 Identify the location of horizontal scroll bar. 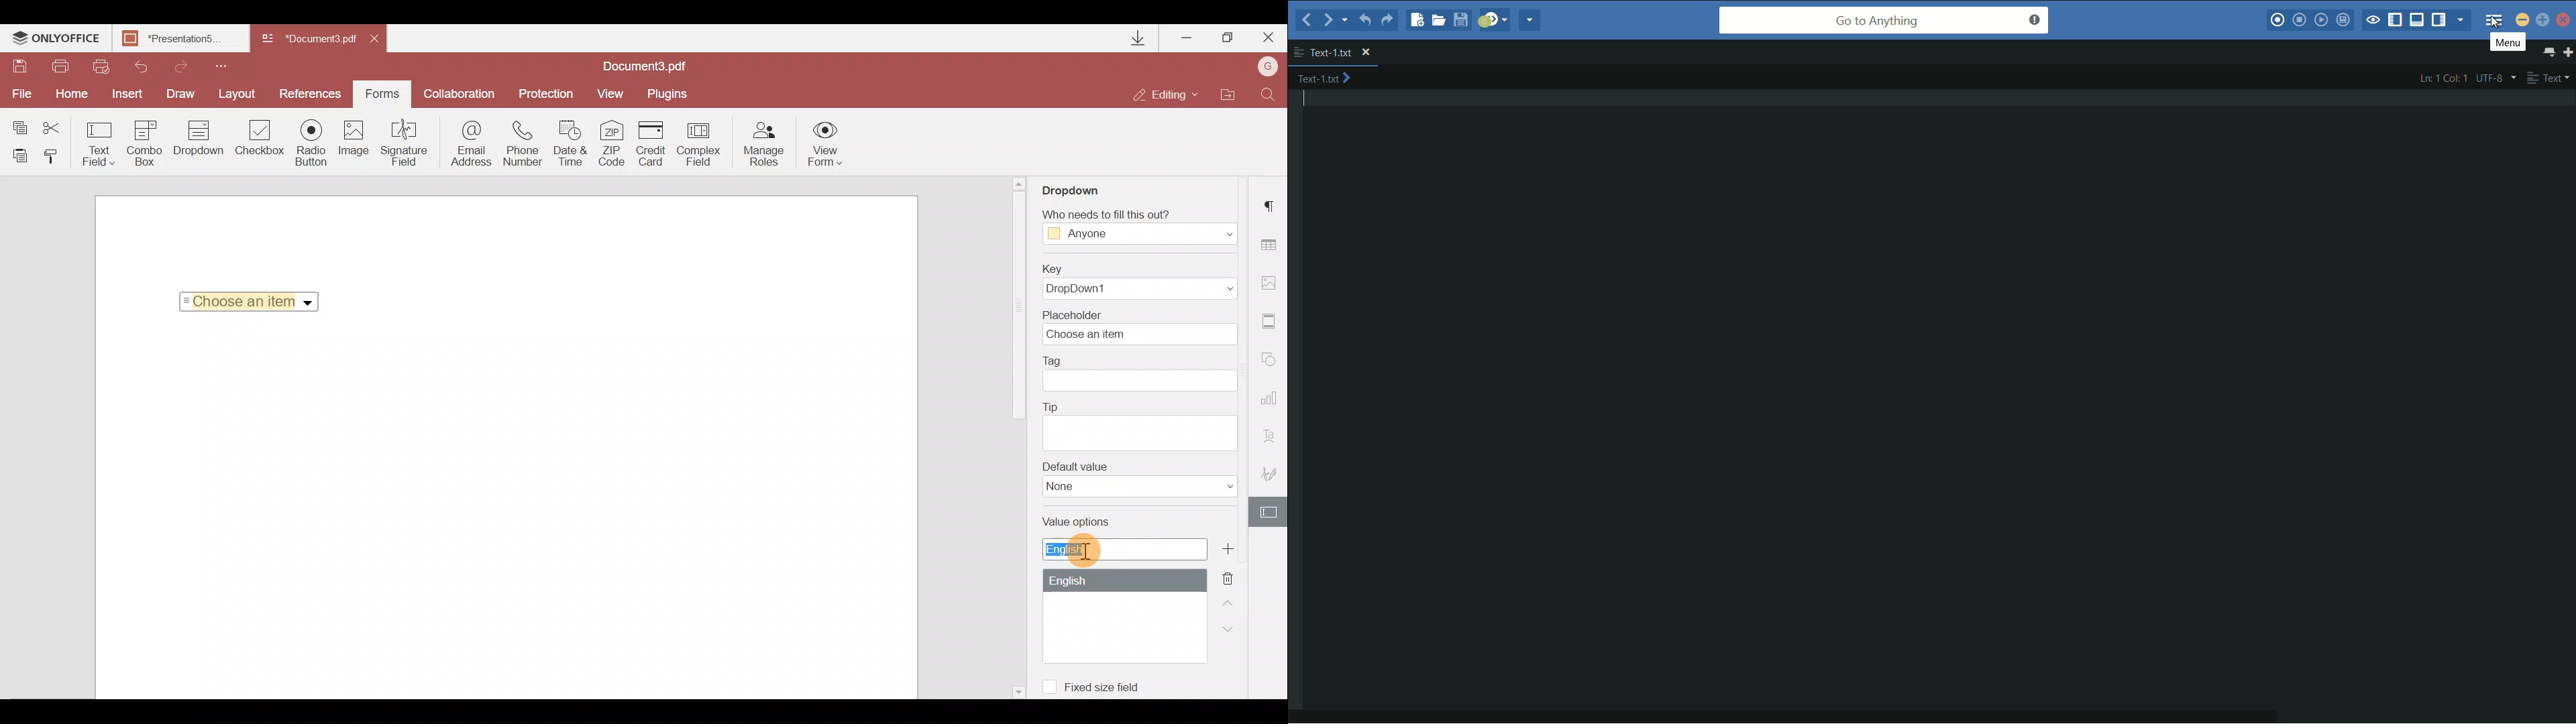
(1768, 712).